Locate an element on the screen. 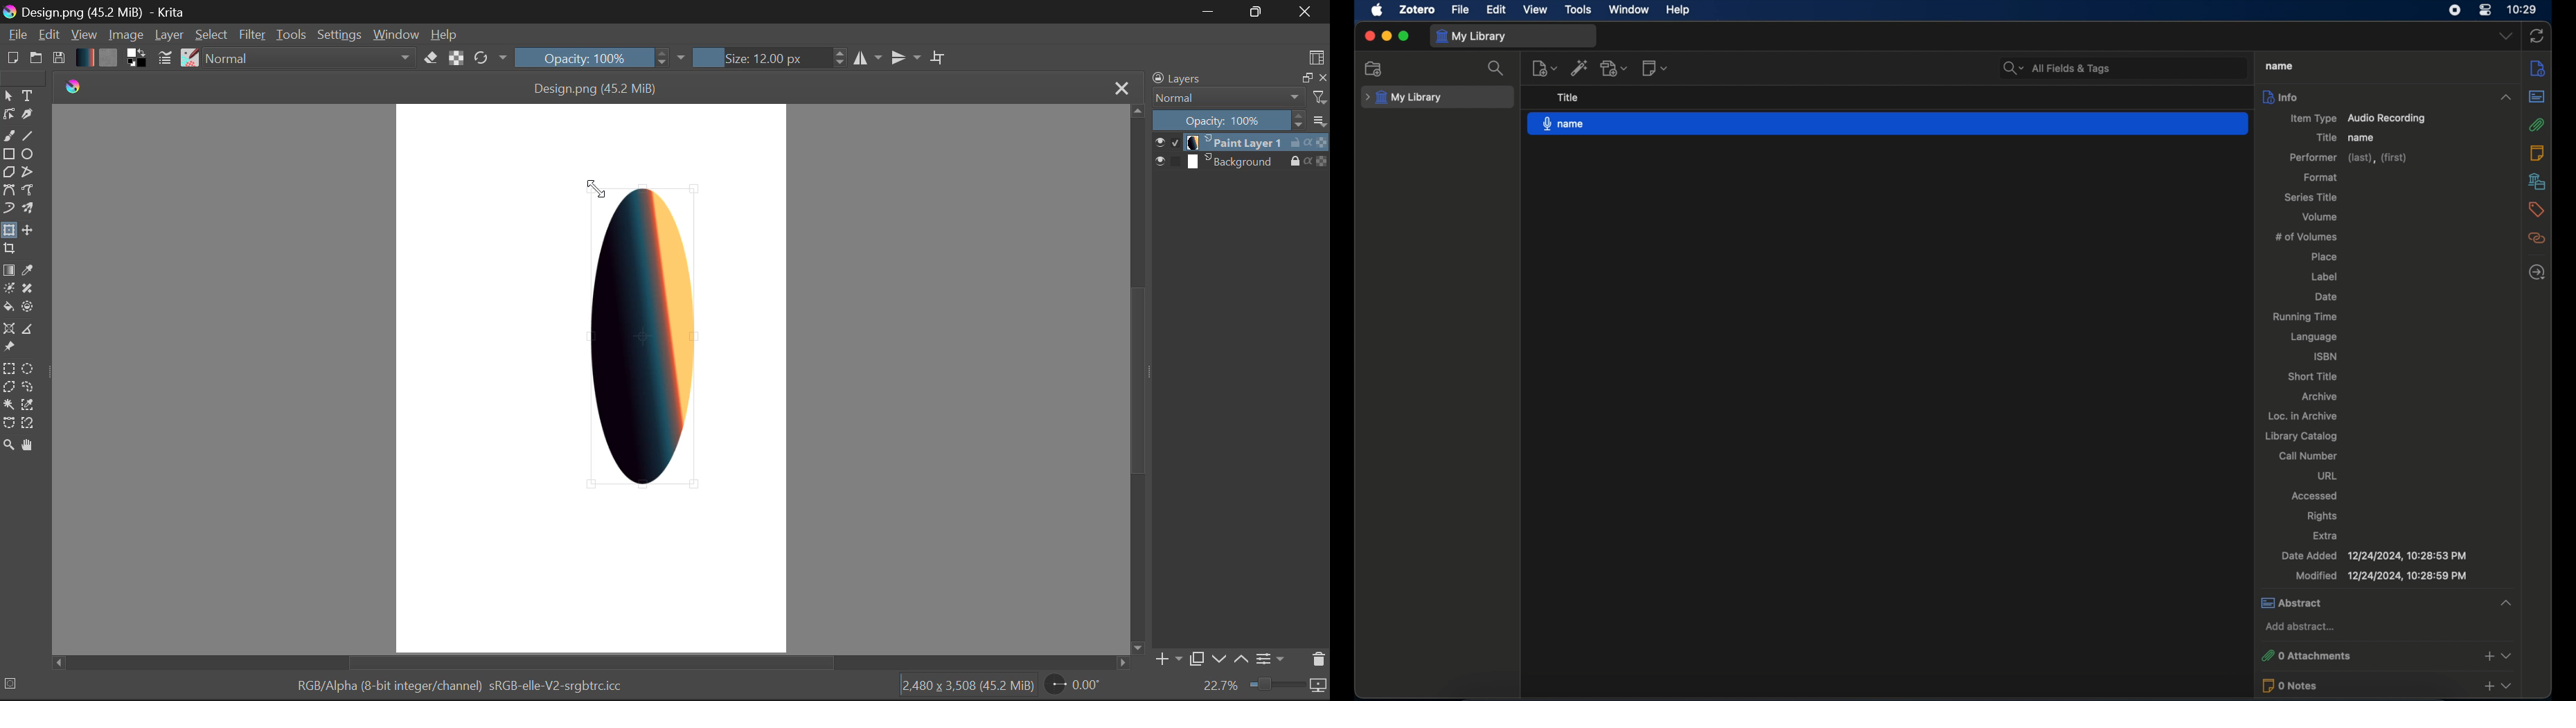 This screenshot has width=2576, height=728. abstract is located at coordinates (2387, 602).